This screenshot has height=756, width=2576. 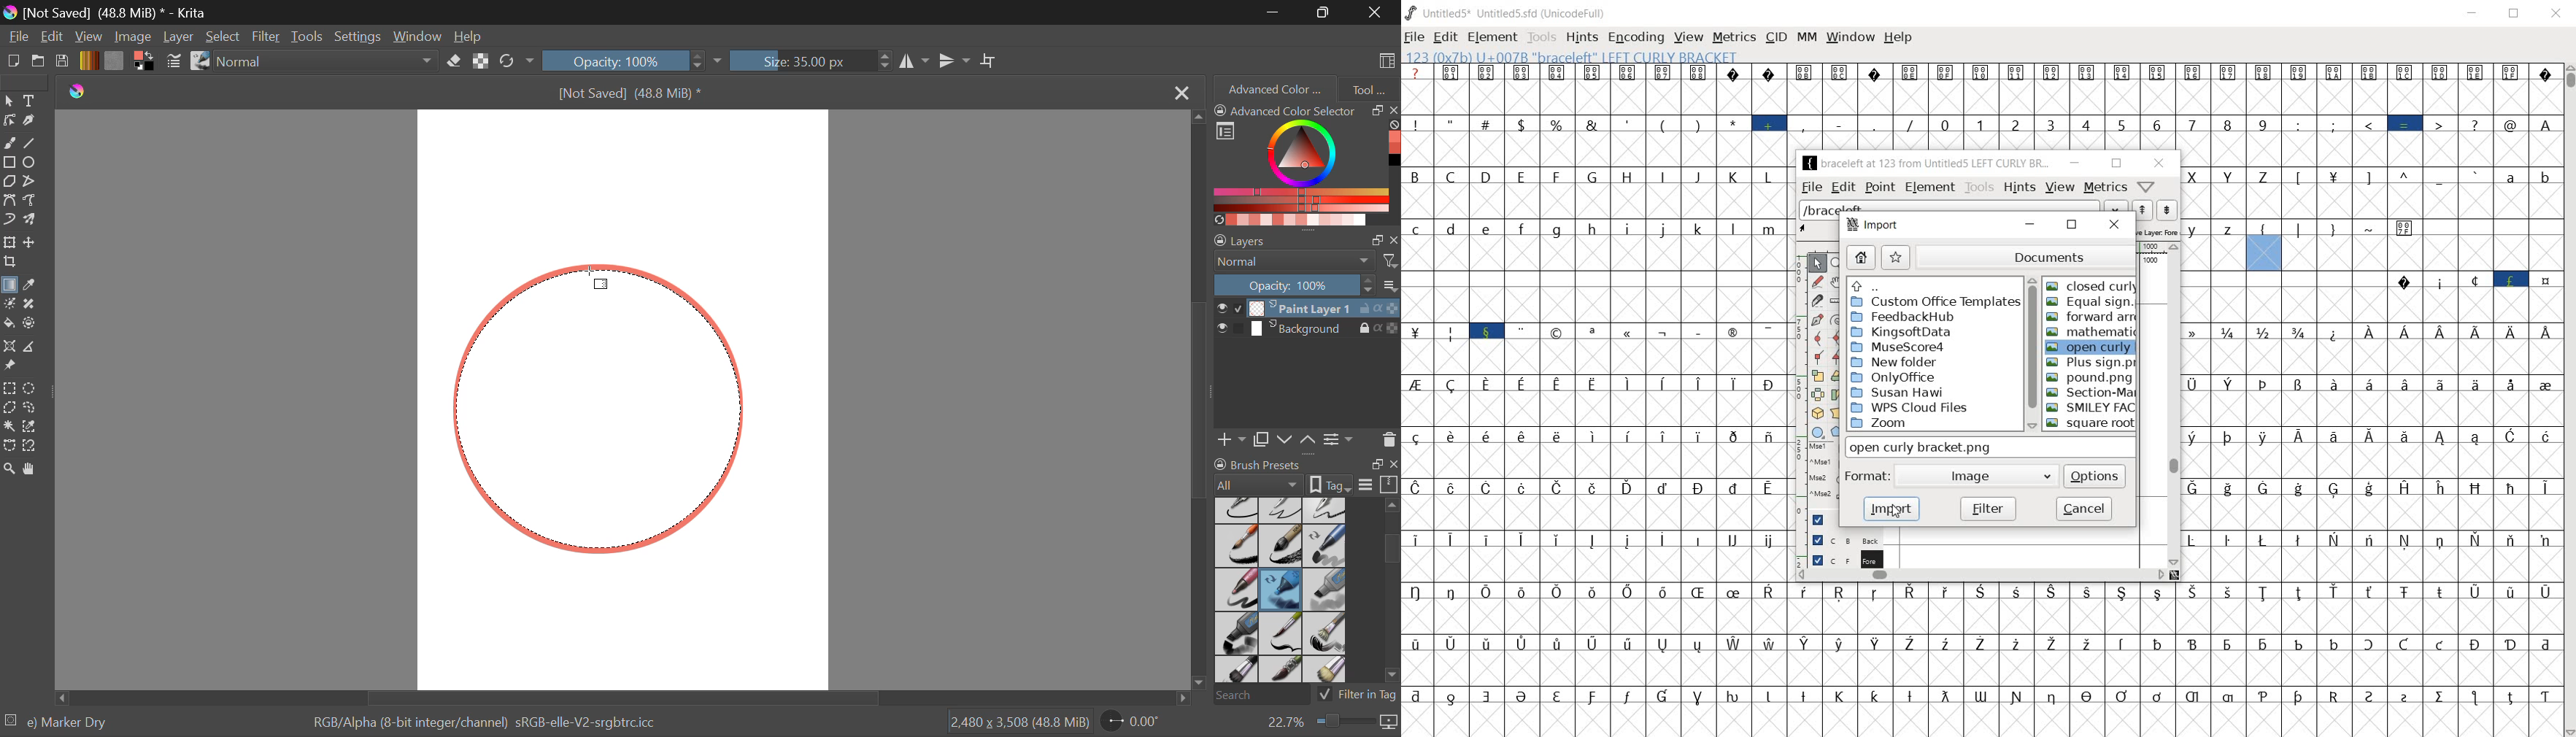 What do you see at coordinates (9, 242) in the screenshot?
I see `Transform a layer` at bounding box center [9, 242].